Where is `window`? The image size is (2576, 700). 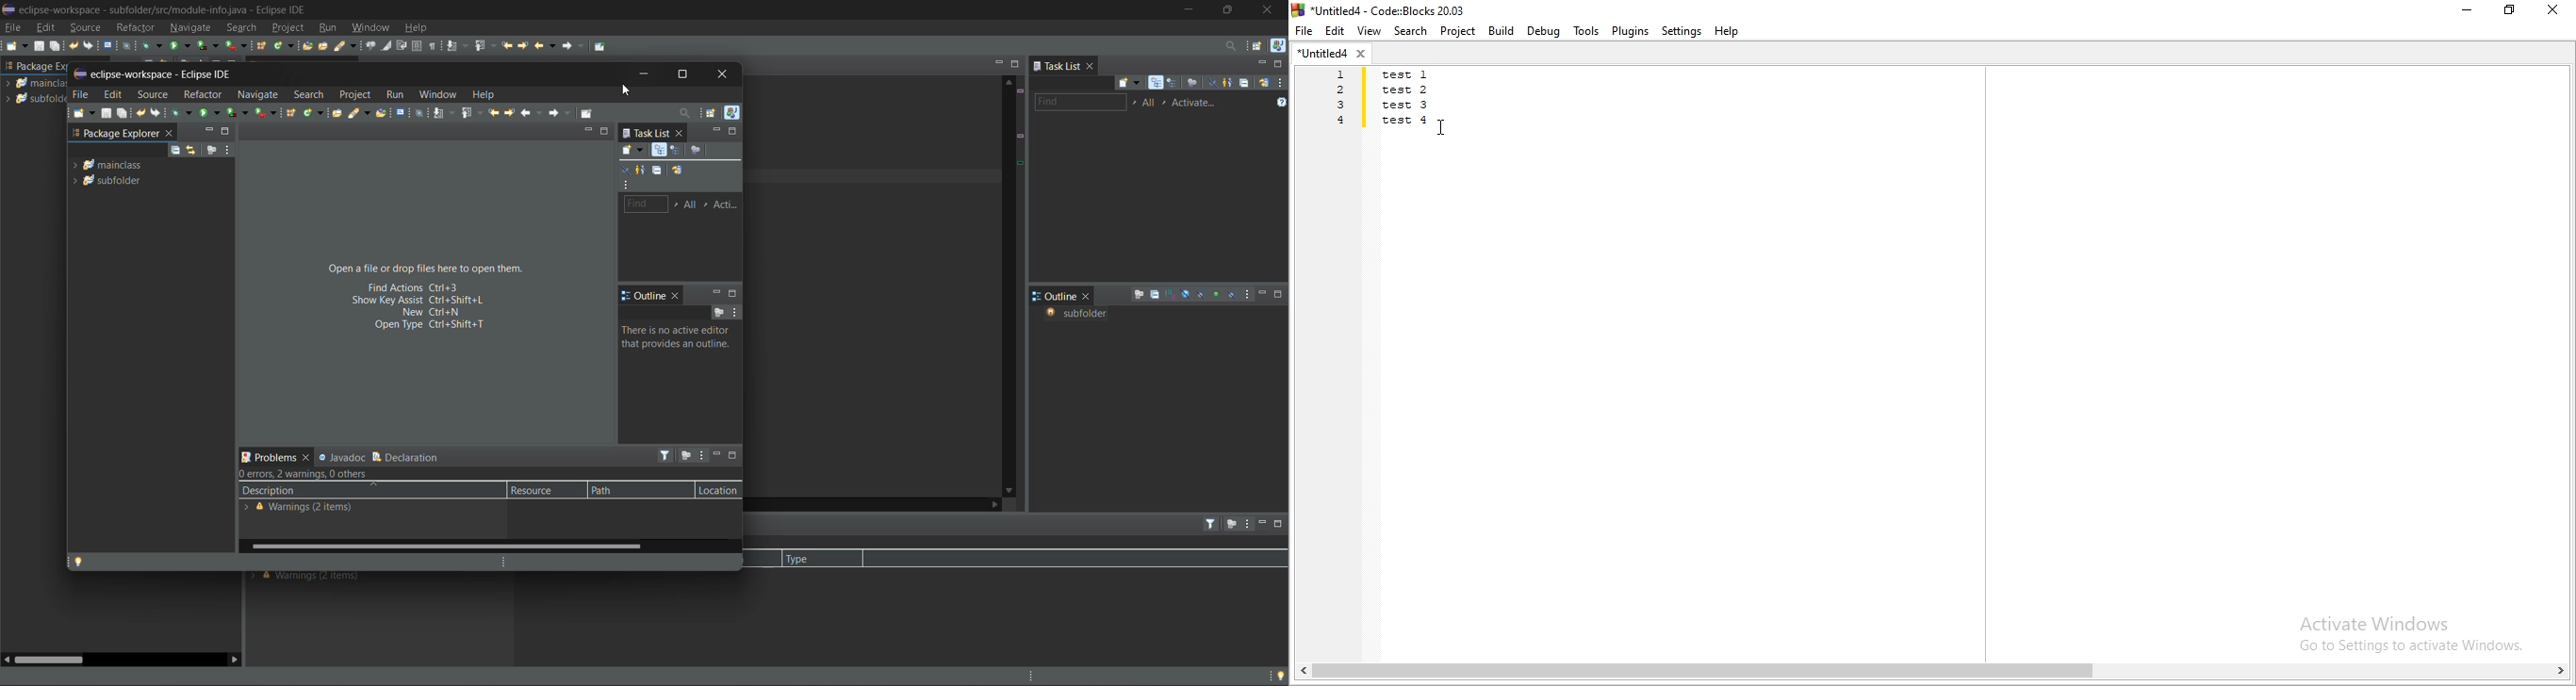 window is located at coordinates (370, 29).